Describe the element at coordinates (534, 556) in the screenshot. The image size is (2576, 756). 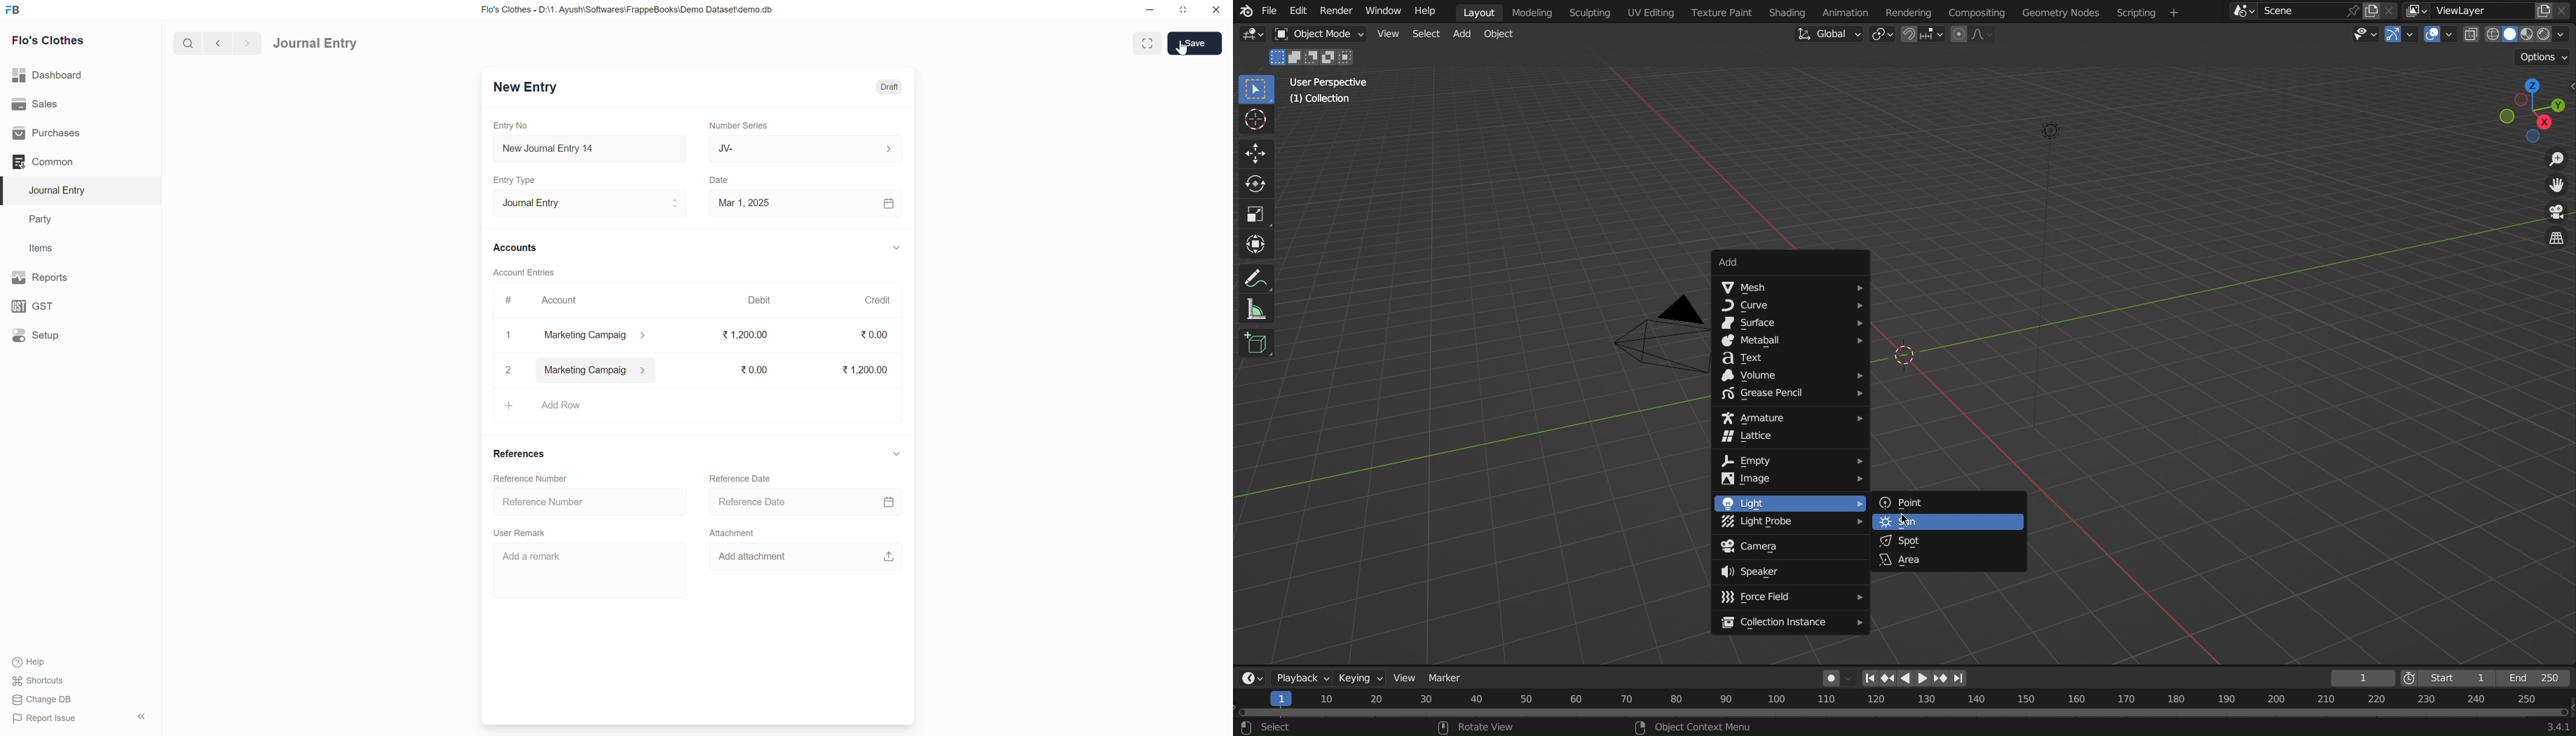
I see `Add a remark` at that location.